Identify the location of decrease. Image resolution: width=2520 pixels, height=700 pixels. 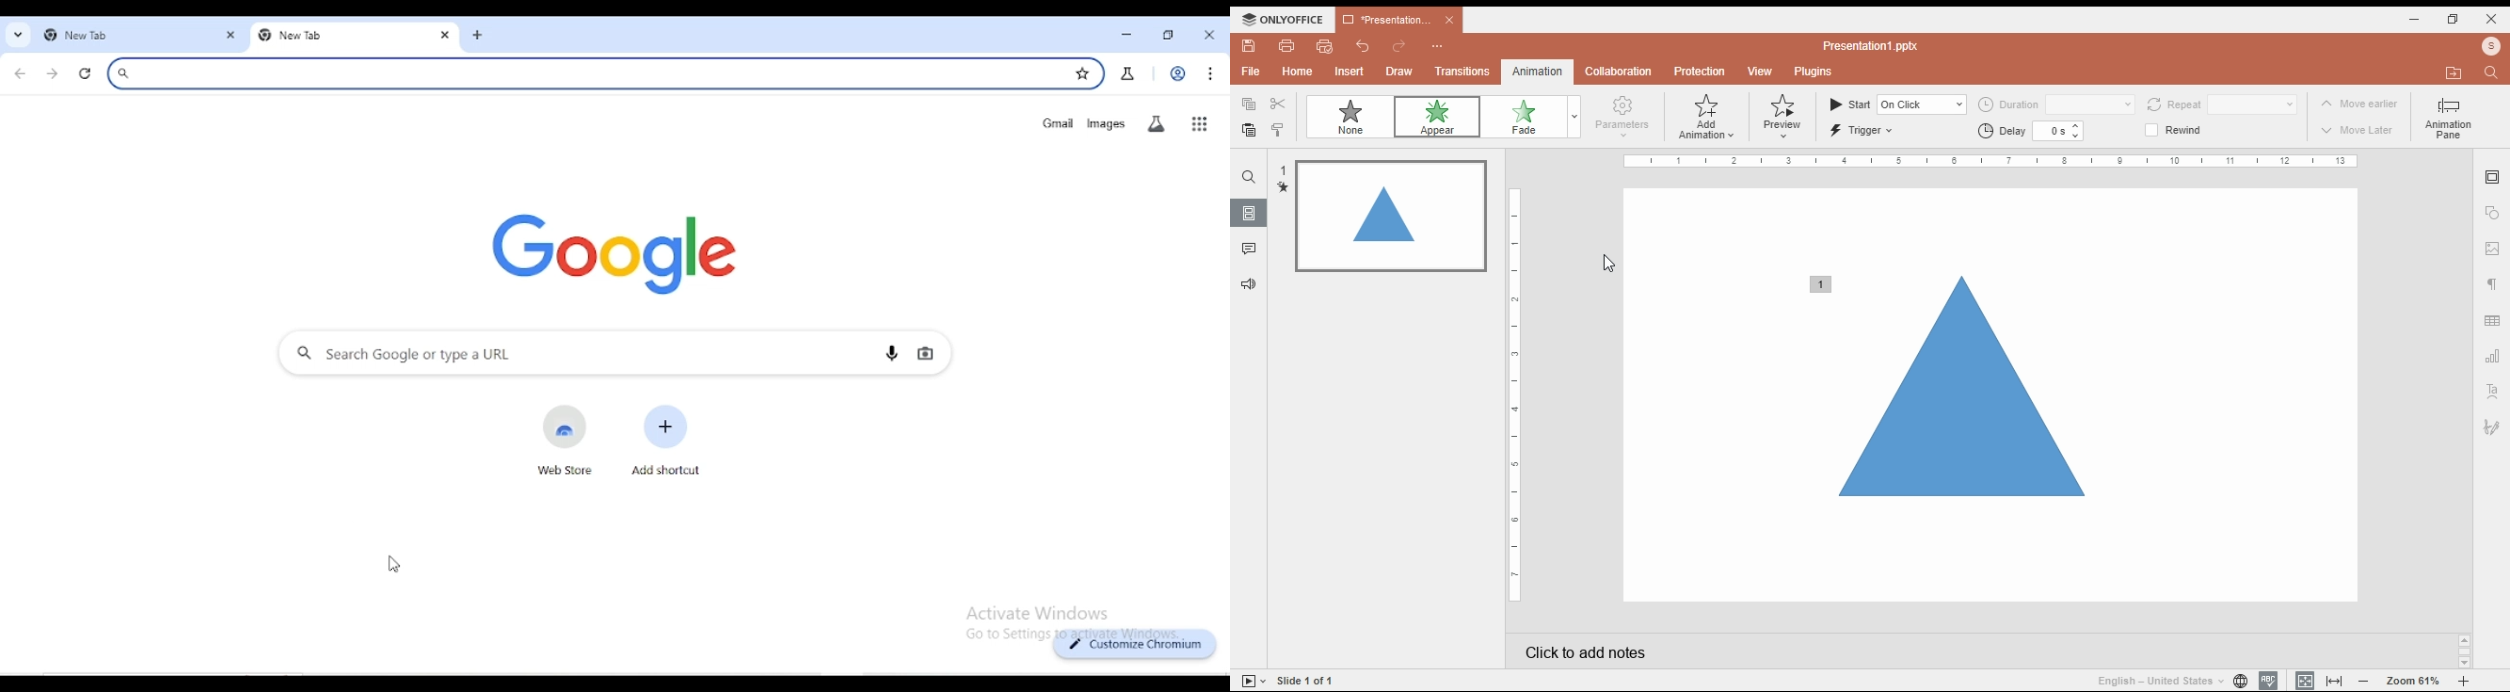
(2077, 137).